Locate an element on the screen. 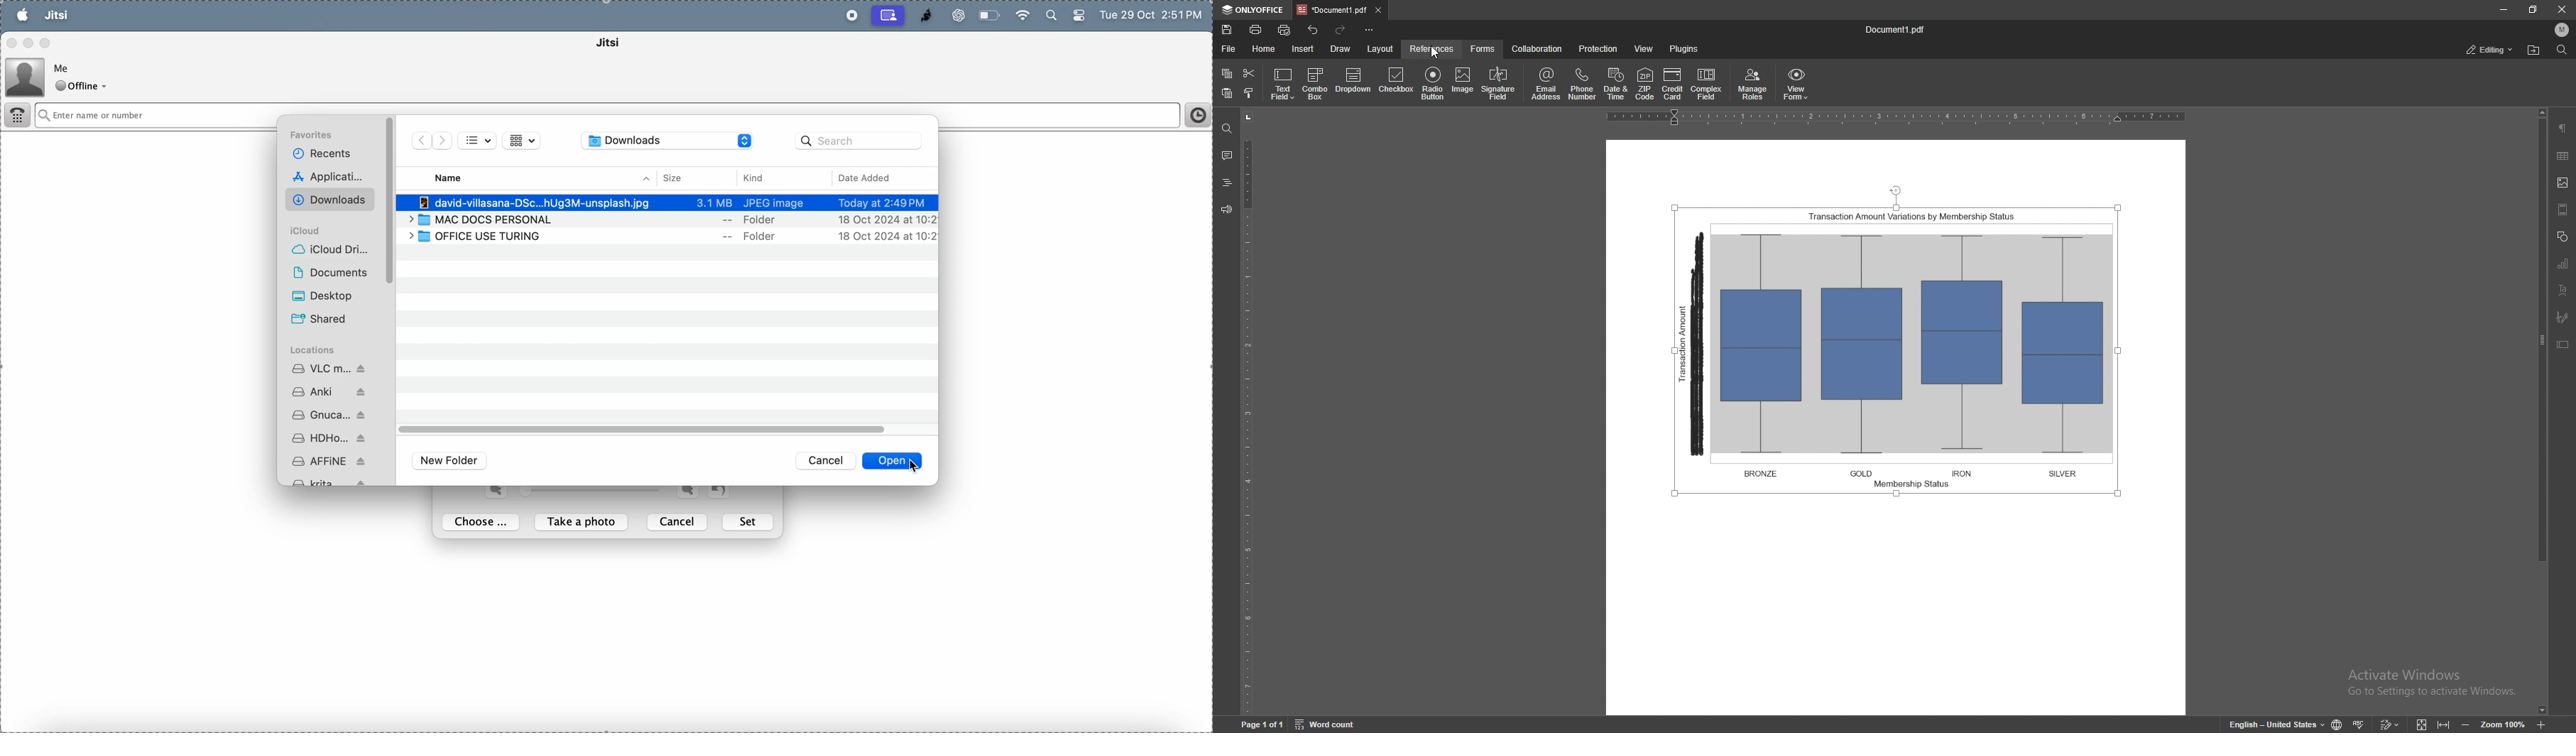 The image size is (2576, 756). horizontal scale is located at coordinates (1897, 116).